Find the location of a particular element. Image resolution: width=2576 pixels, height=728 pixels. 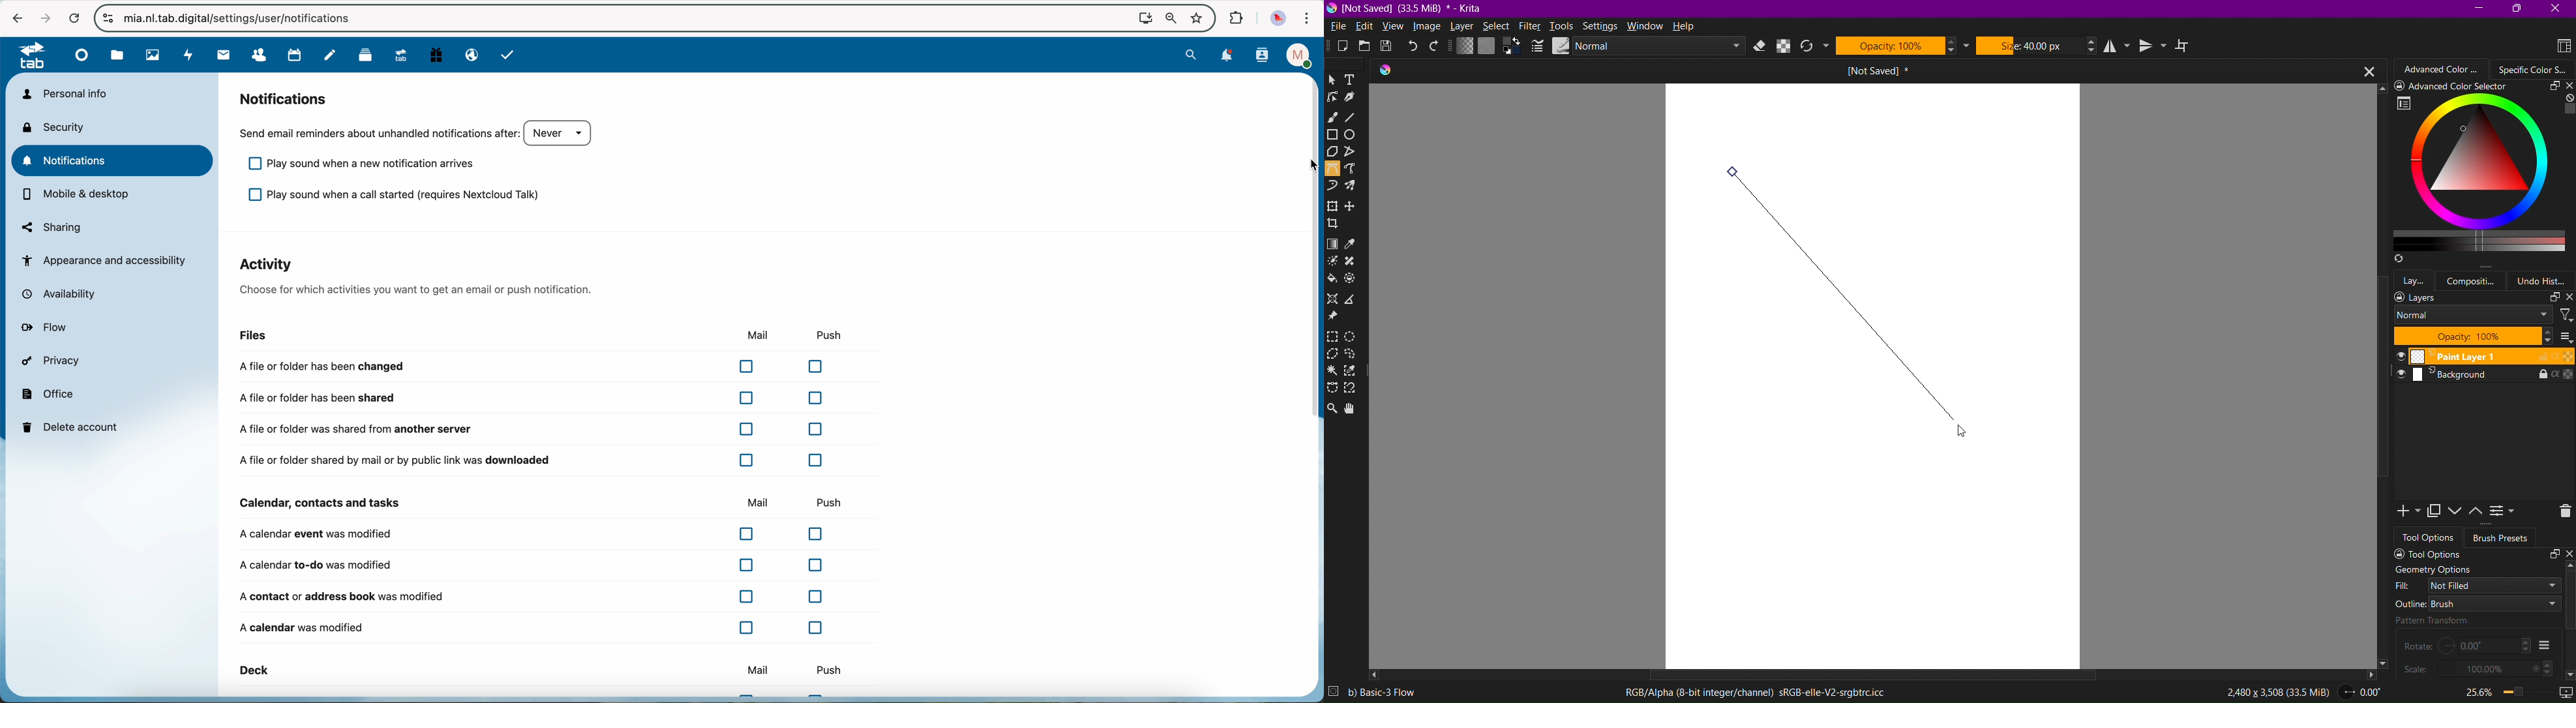

Tool Options is located at coordinates (2430, 537).